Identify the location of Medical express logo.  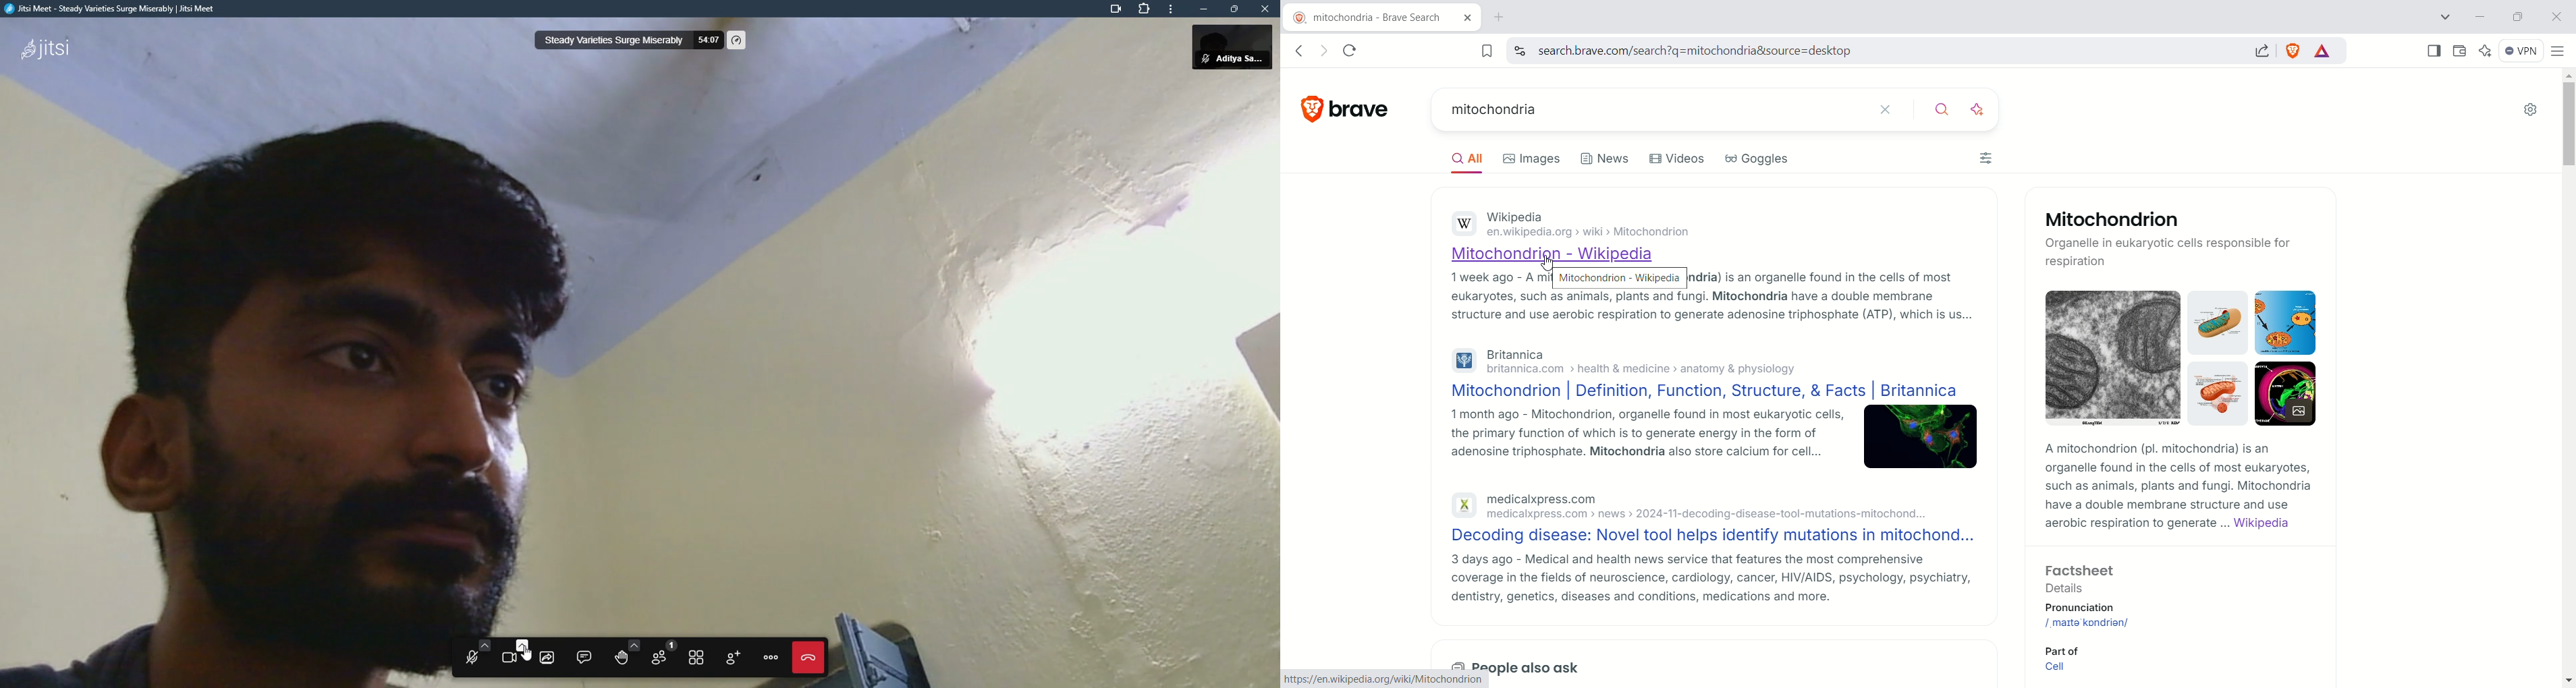
(1464, 505).